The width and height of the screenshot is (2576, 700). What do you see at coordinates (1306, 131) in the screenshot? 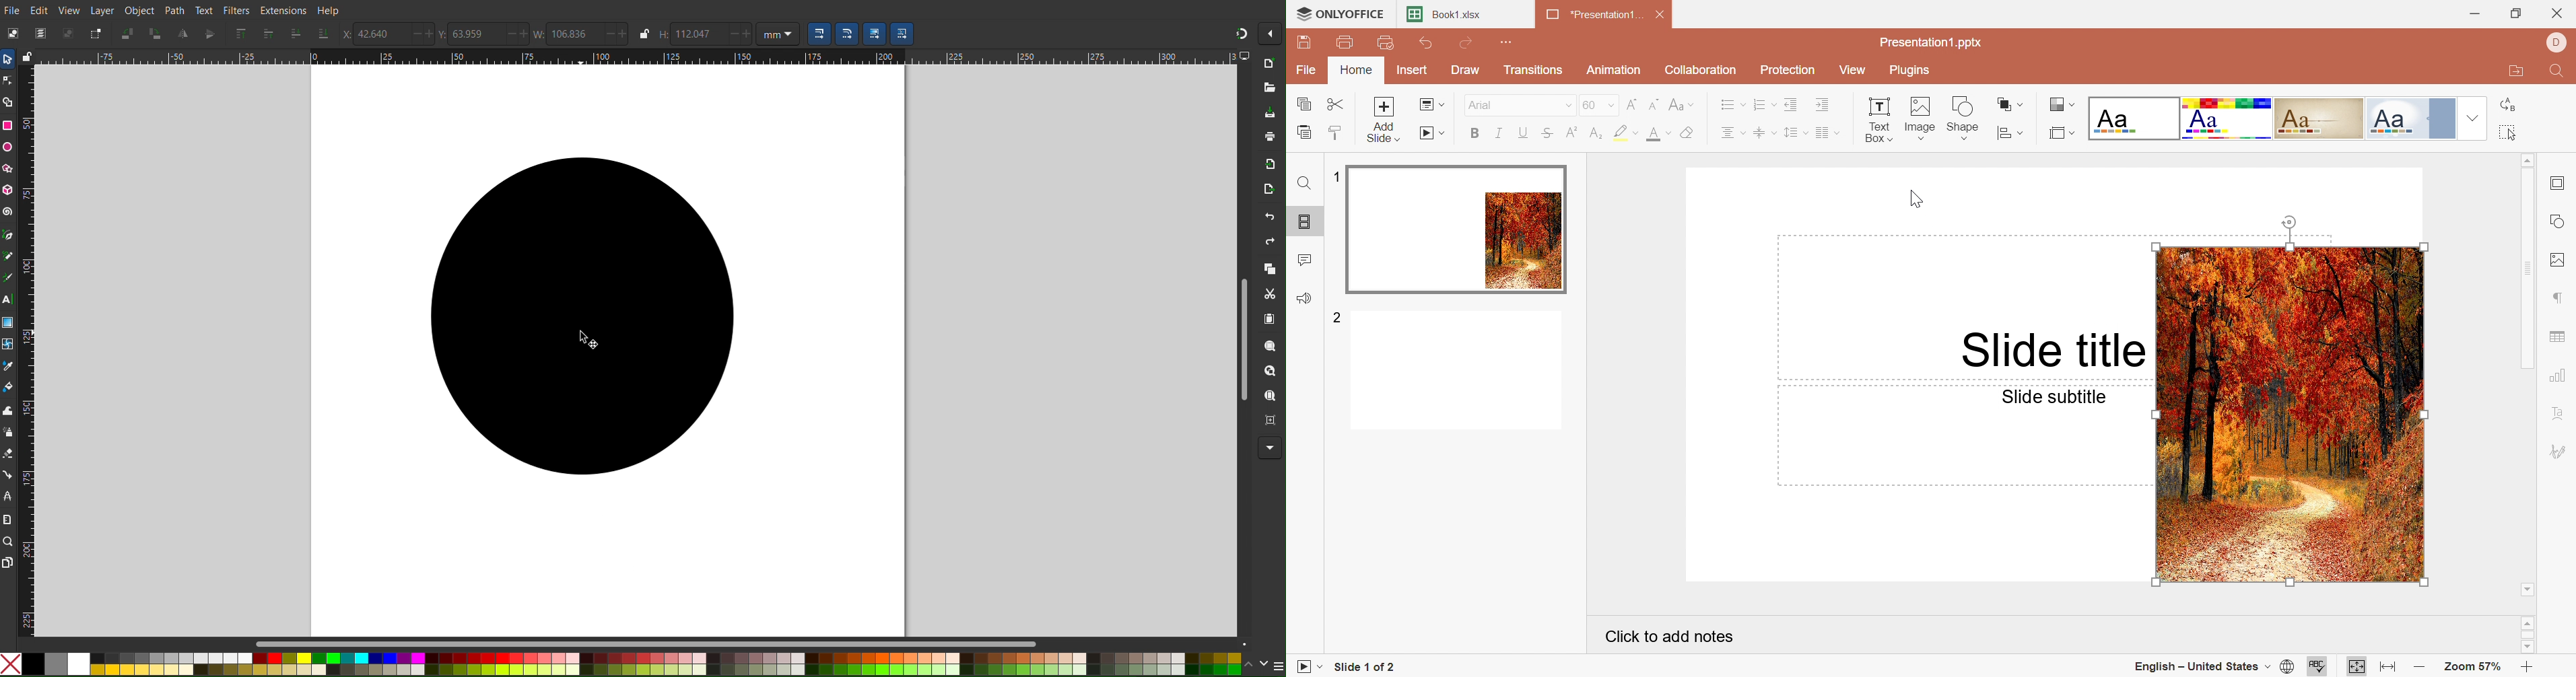
I see `Paste` at bounding box center [1306, 131].